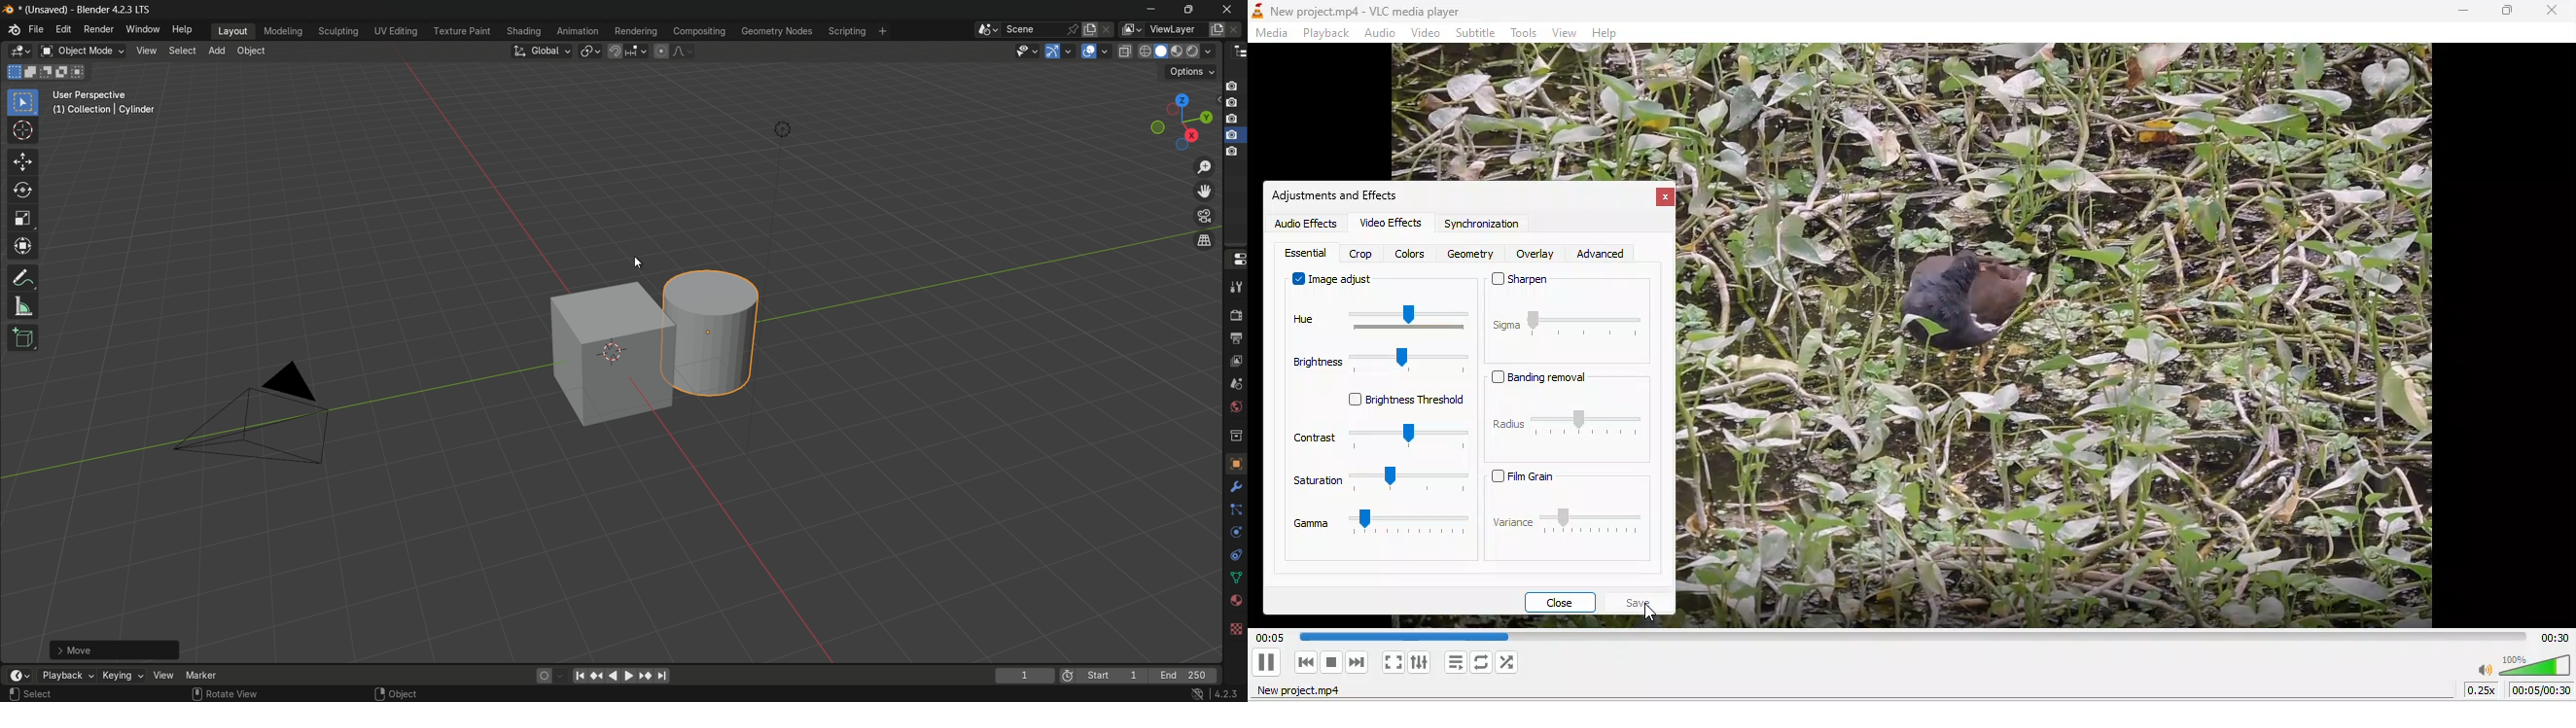  What do you see at coordinates (183, 30) in the screenshot?
I see `help menu` at bounding box center [183, 30].